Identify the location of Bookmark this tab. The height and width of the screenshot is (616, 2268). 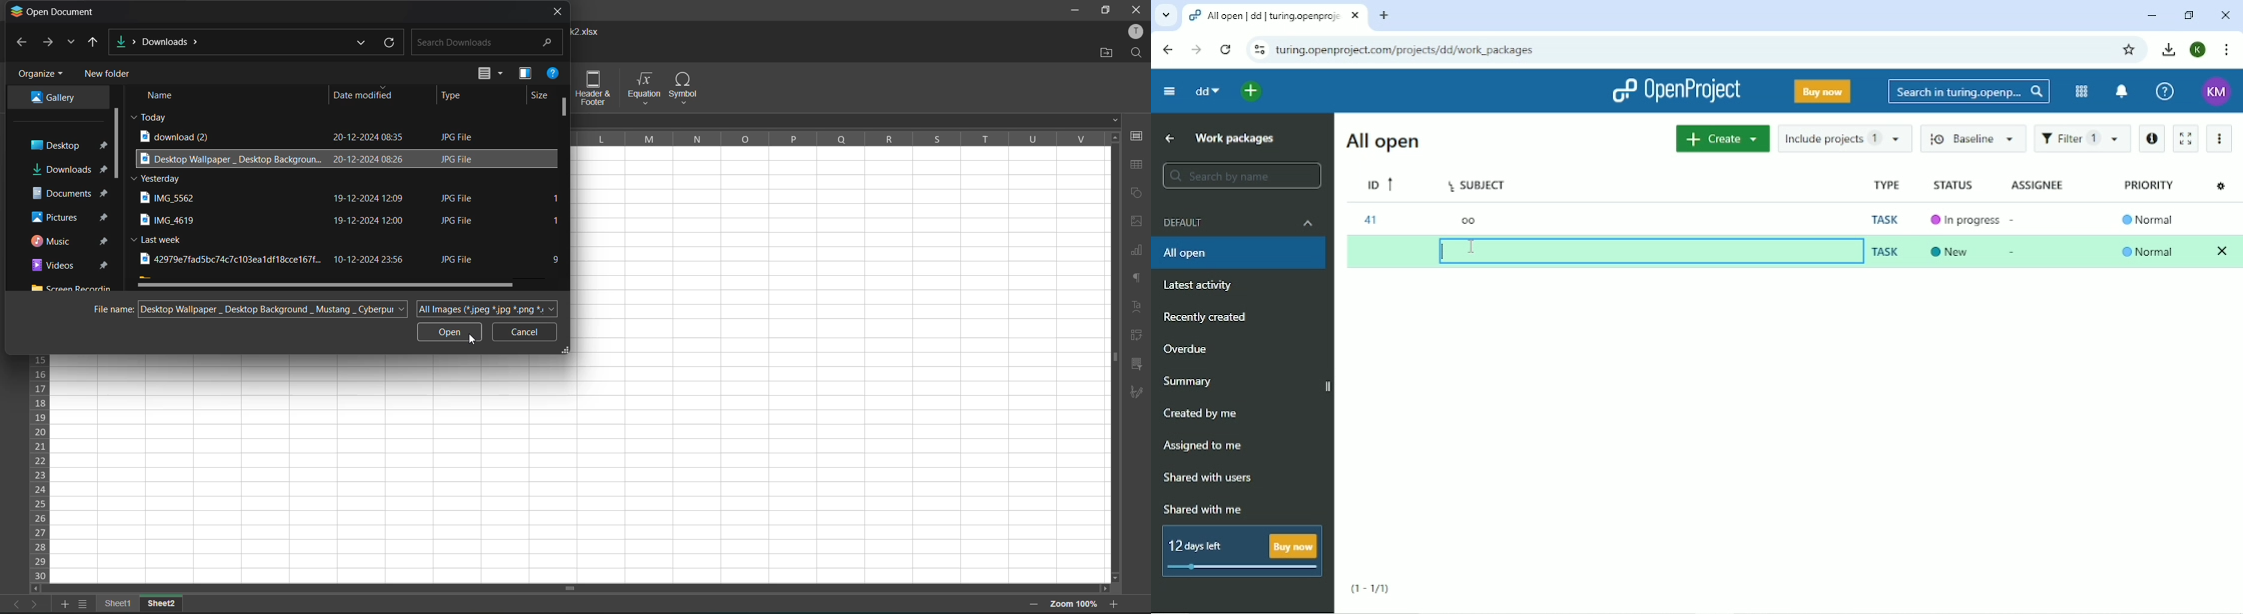
(2130, 50).